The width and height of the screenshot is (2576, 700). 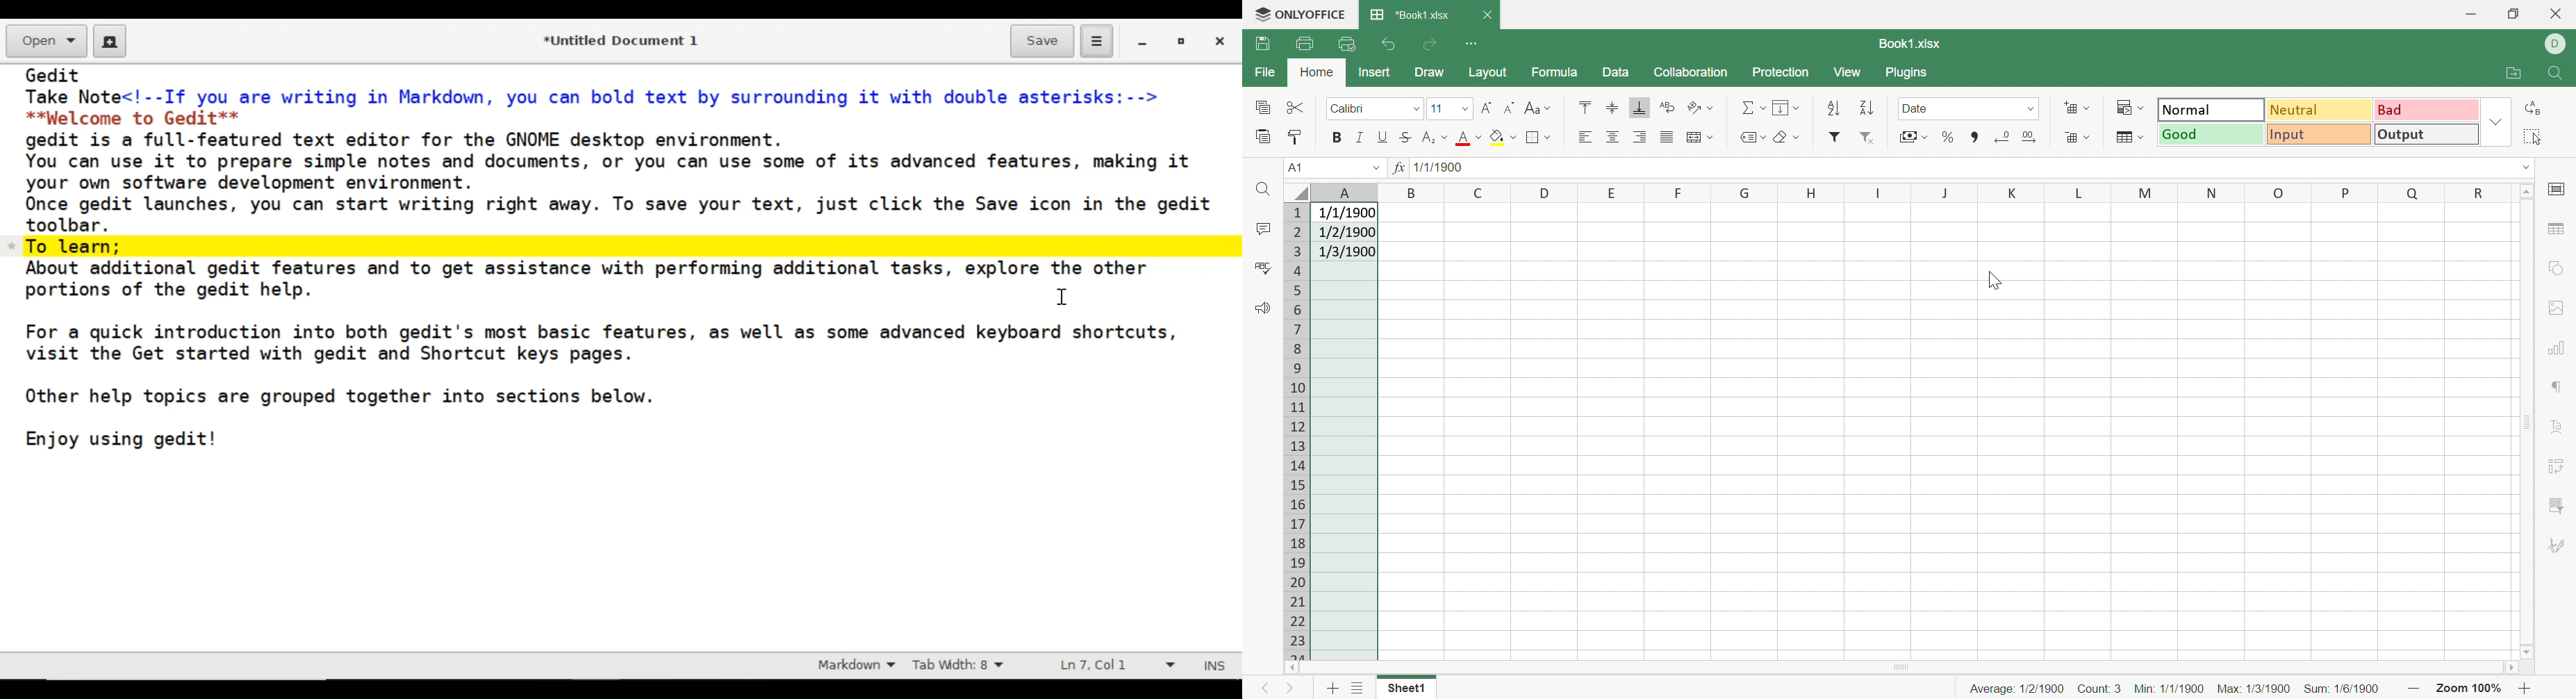 I want to click on Border, so click(x=1542, y=136).